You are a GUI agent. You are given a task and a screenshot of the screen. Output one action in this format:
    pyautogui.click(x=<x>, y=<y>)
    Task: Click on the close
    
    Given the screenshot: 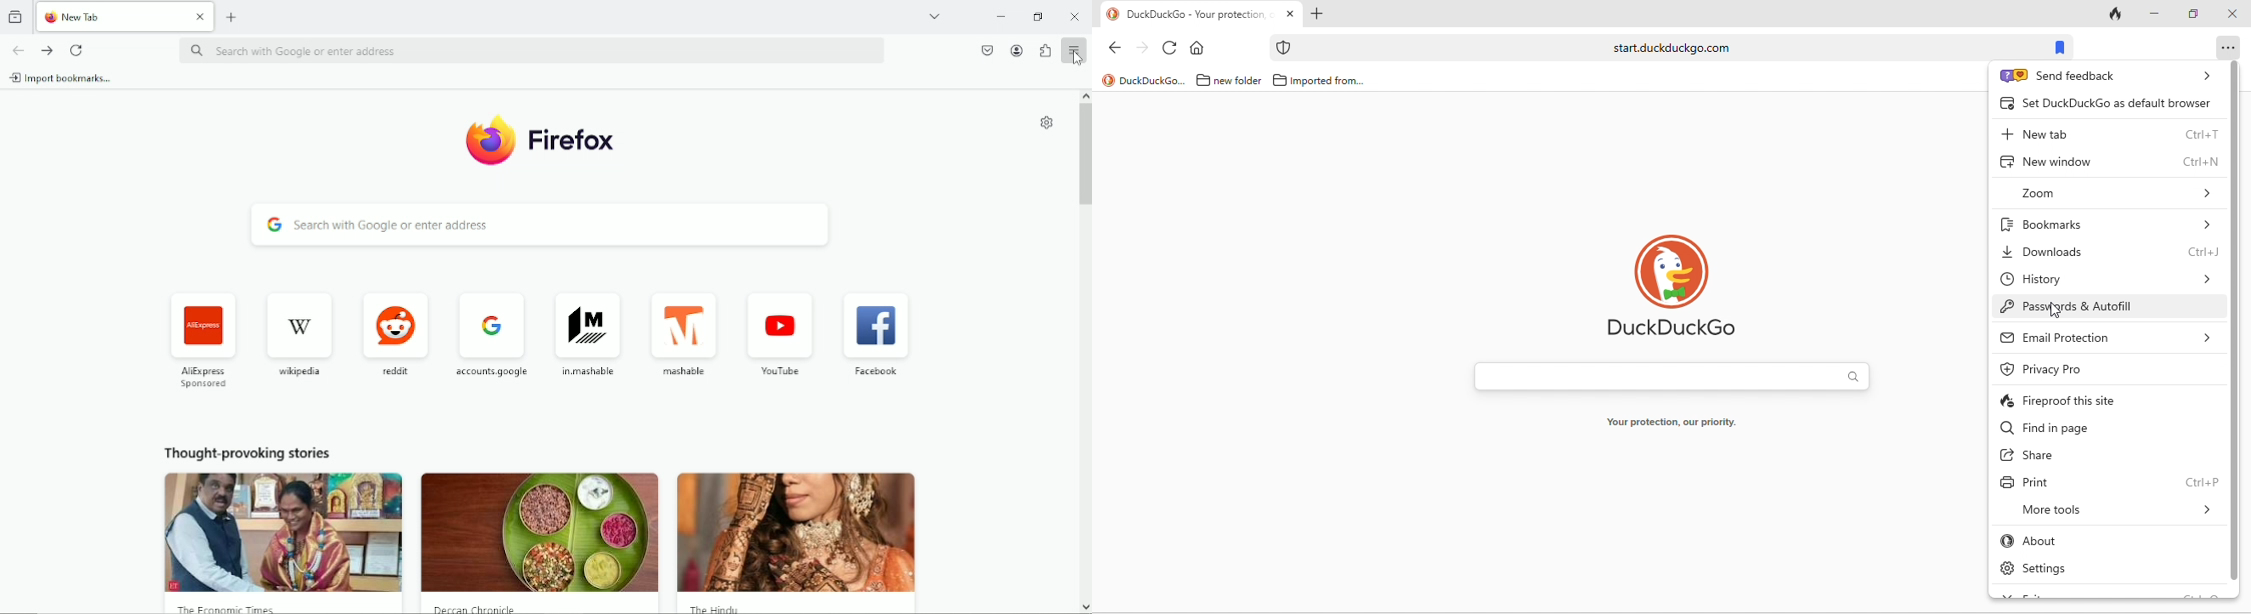 What is the action you would take?
    pyautogui.click(x=2232, y=14)
    